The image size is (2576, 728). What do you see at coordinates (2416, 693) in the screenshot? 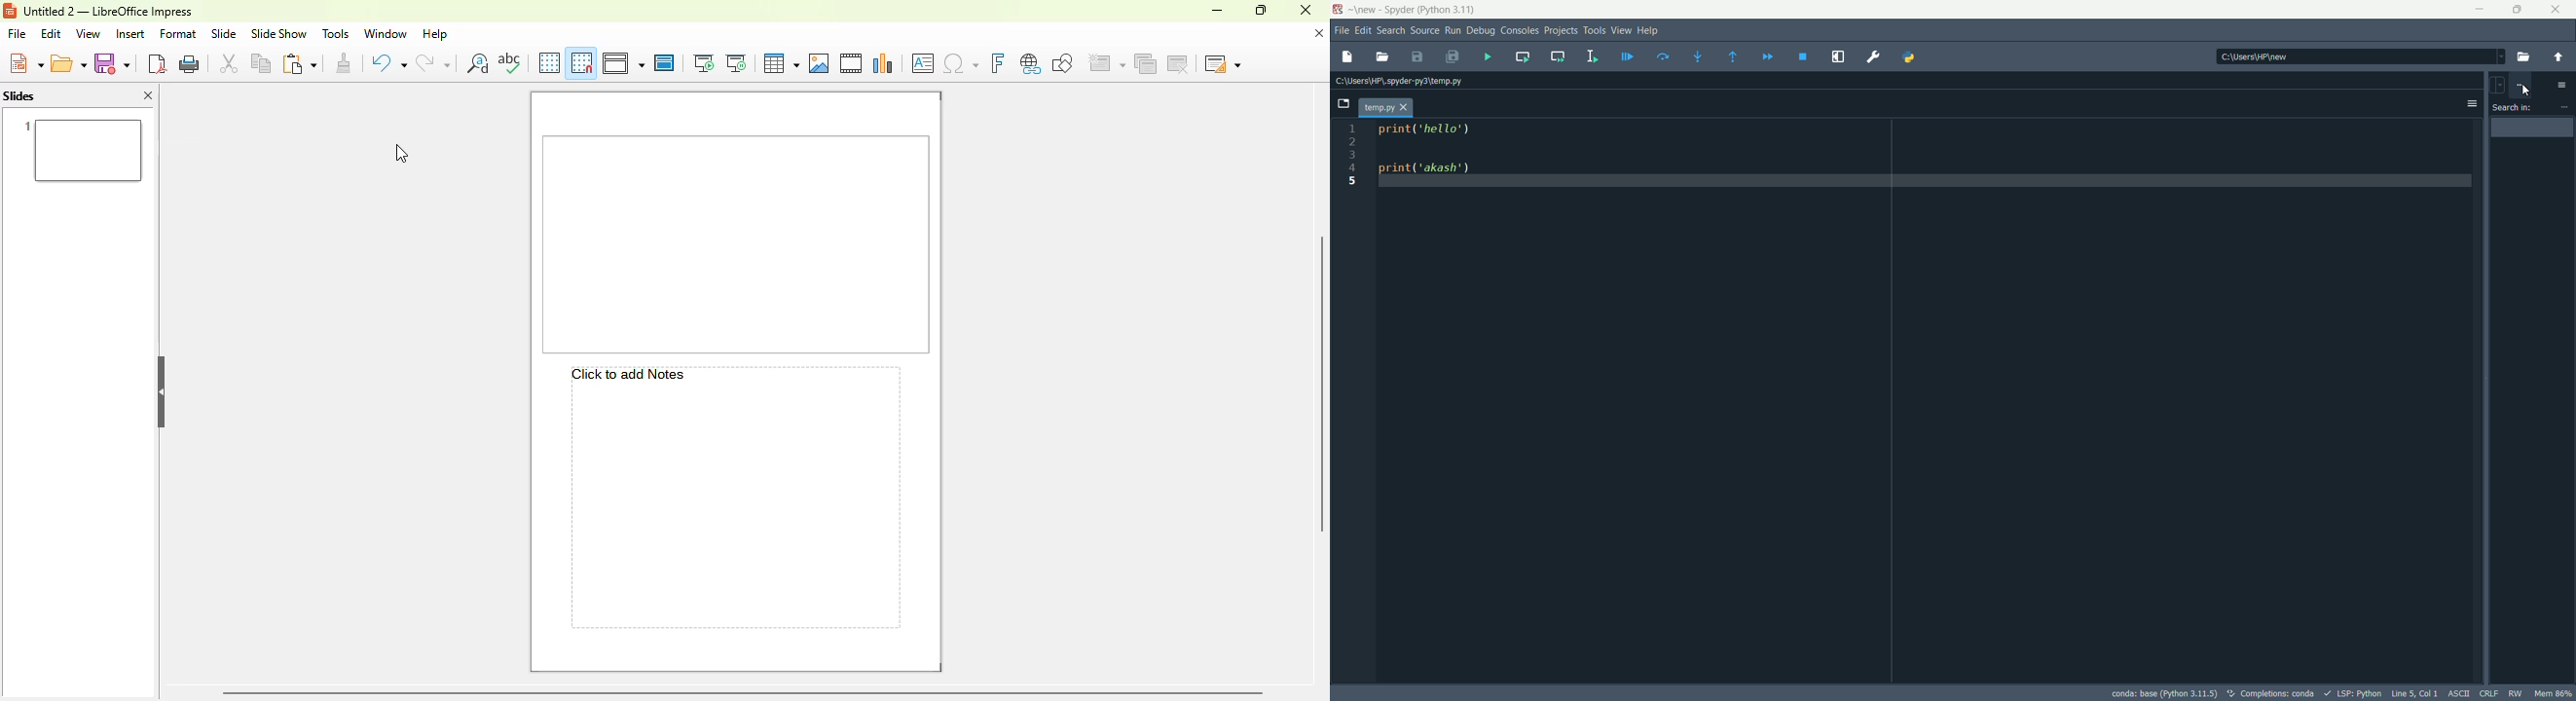
I see `line 5, col1` at bounding box center [2416, 693].